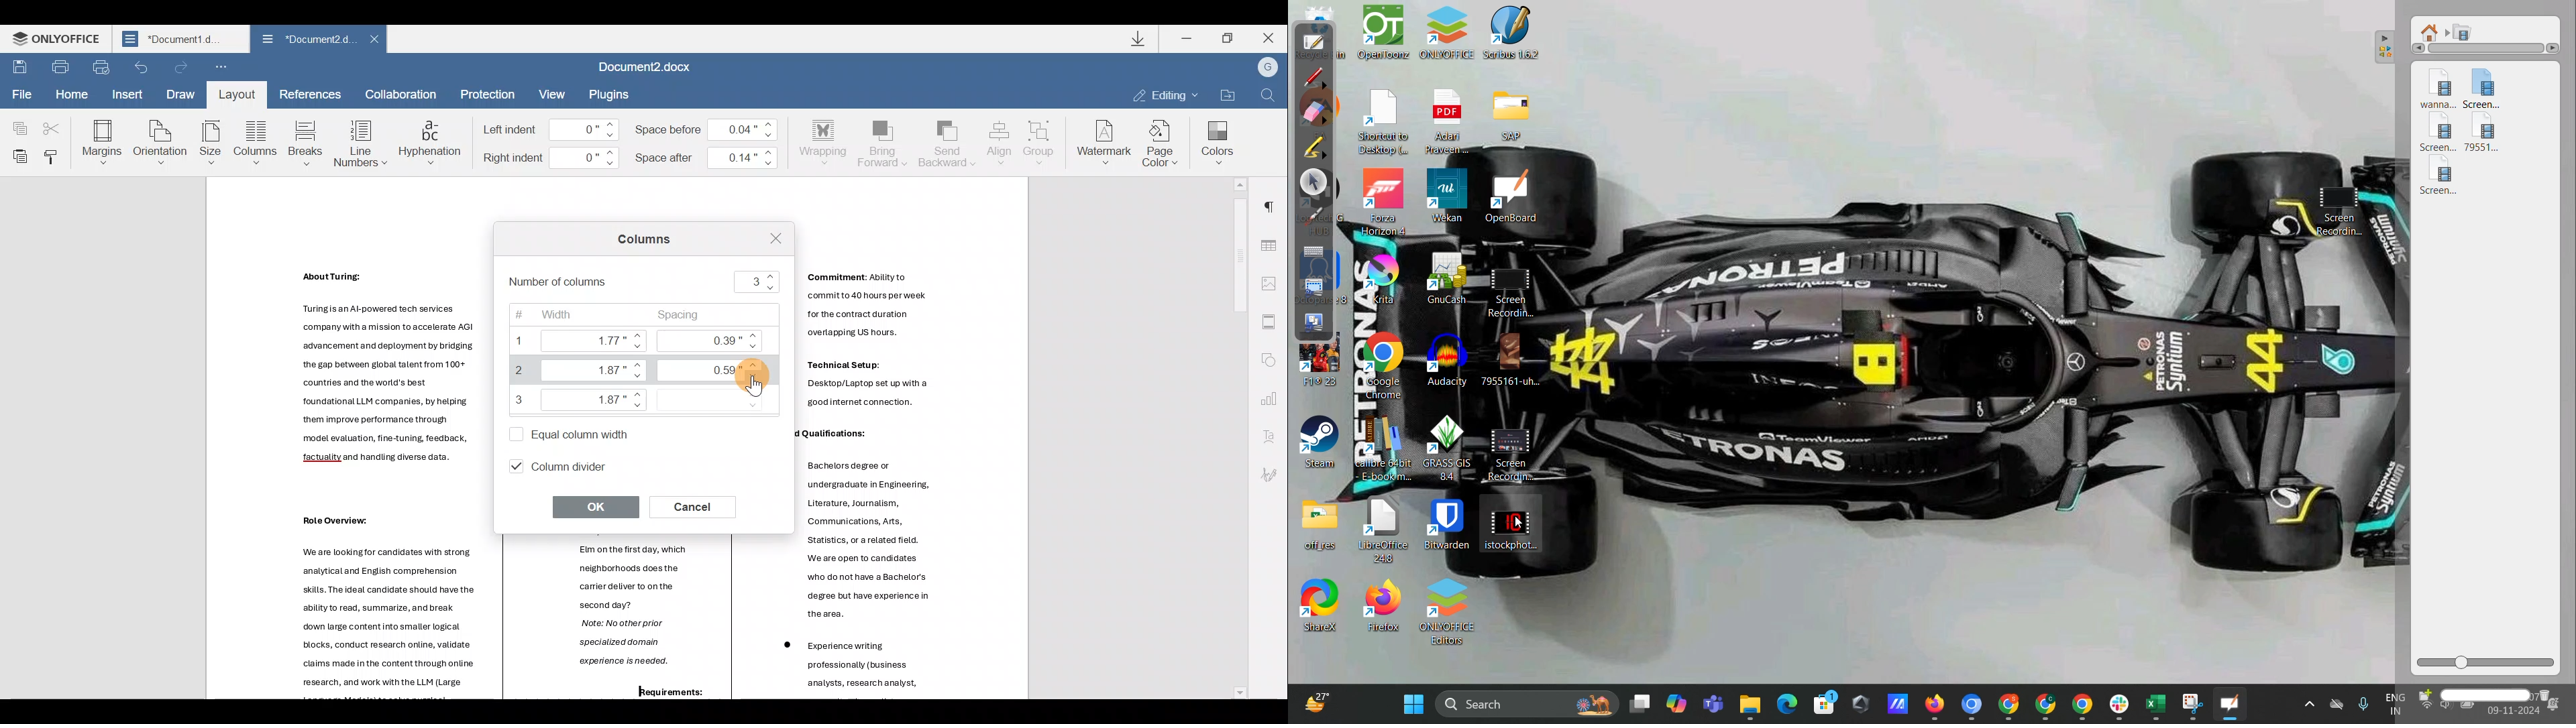  Describe the element at coordinates (327, 276) in the screenshot. I see `` at that location.